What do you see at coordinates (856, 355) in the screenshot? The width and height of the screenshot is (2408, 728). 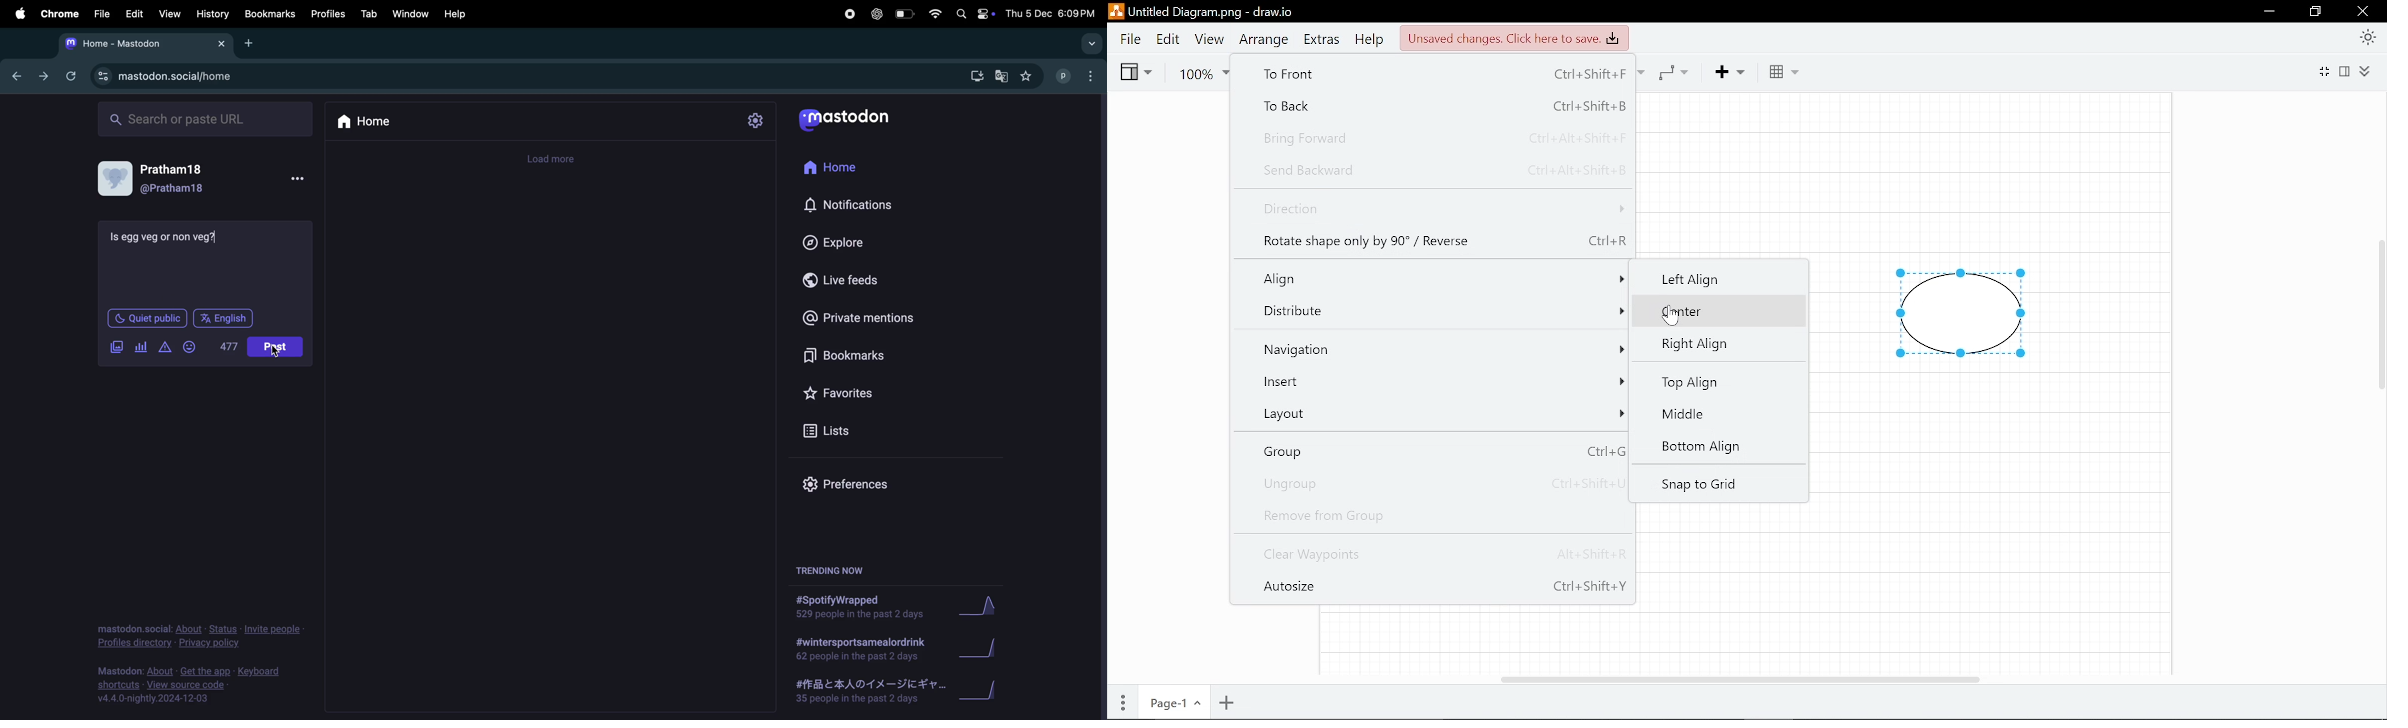 I see `Bookmarks` at bounding box center [856, 355].